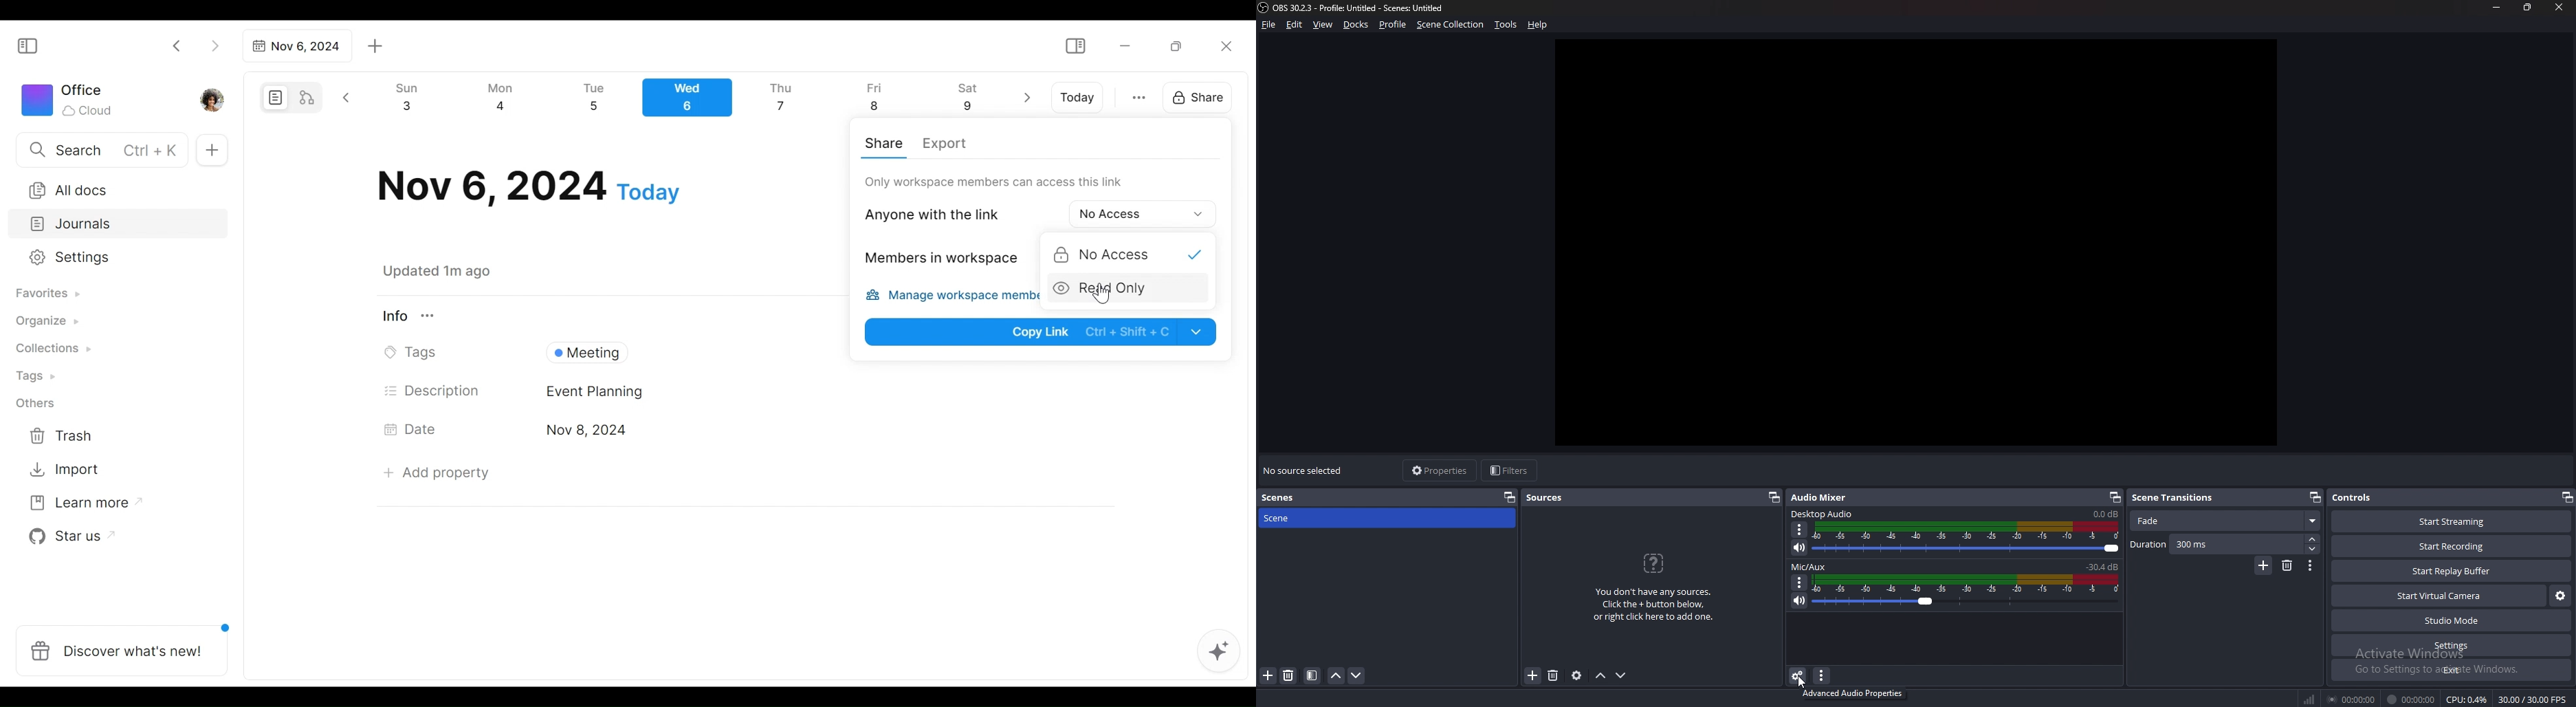 The width and height of the screenshot is (2576, 728). I want to click on options, so click(1800, 530).